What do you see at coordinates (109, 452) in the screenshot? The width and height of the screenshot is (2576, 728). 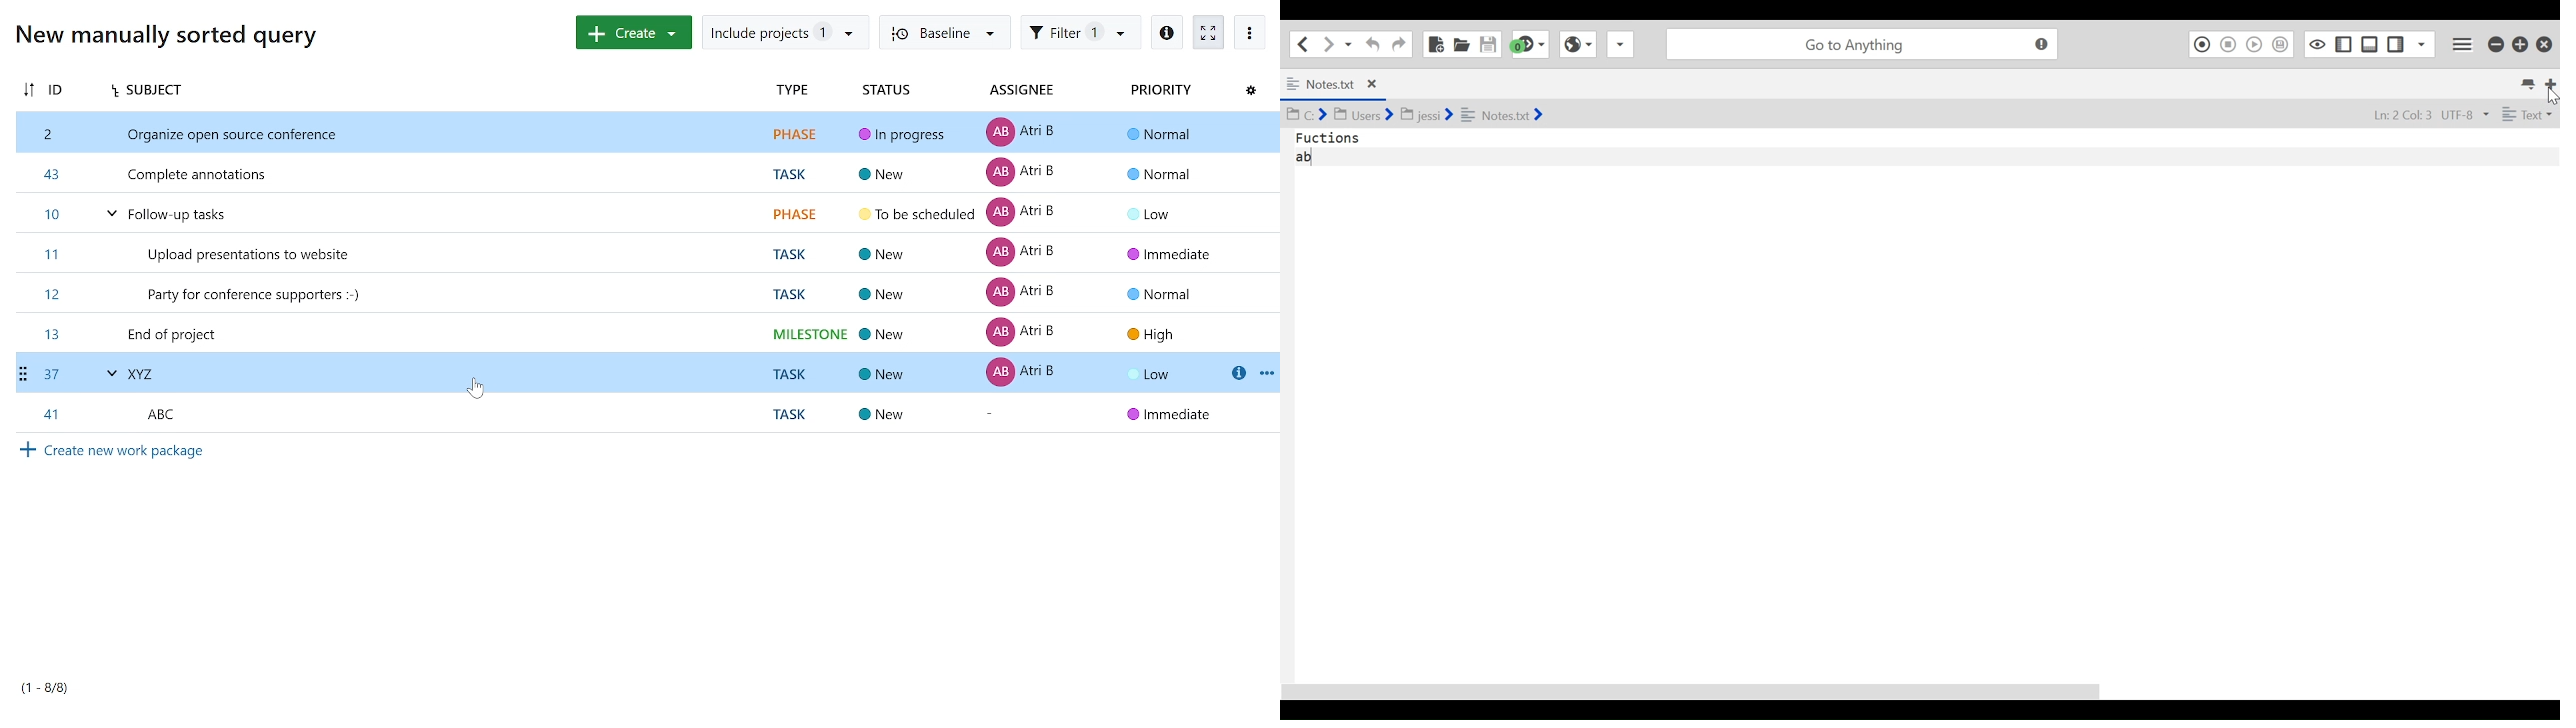 I see `create new work package` at bounding box center [109, 452].